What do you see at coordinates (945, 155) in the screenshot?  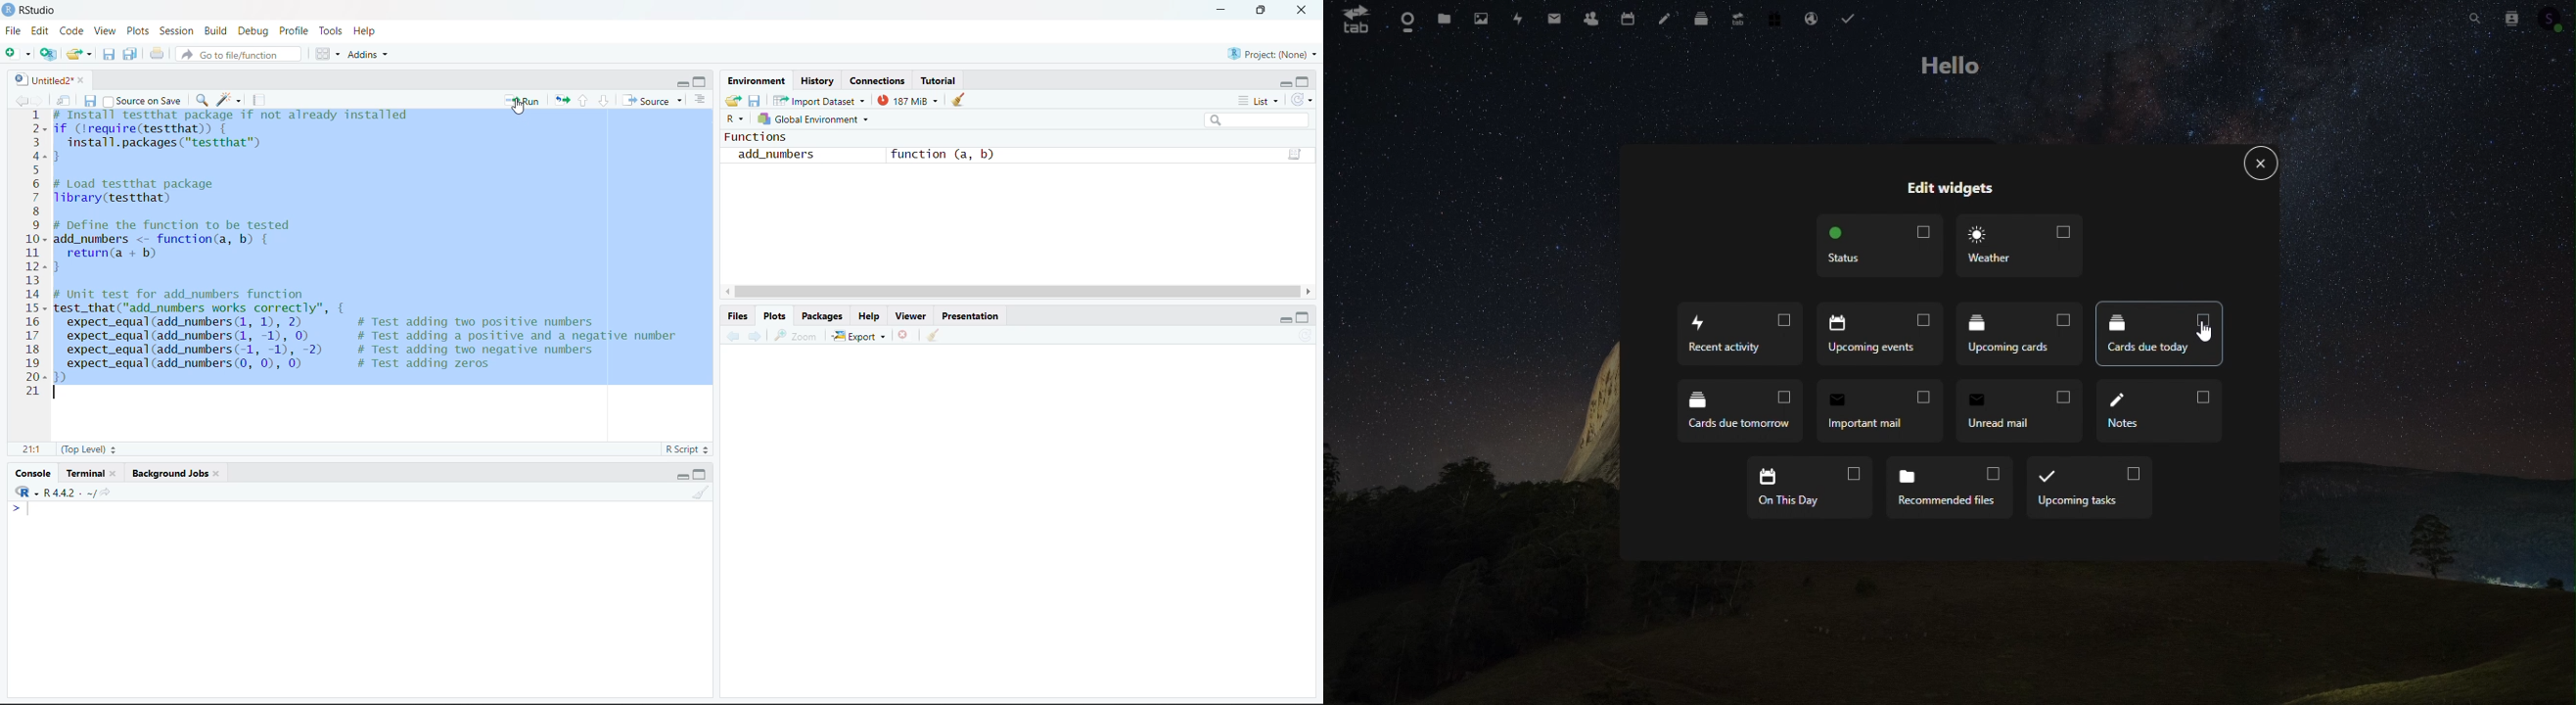 I see `function (a, b)` at bounding box center [945, 155].